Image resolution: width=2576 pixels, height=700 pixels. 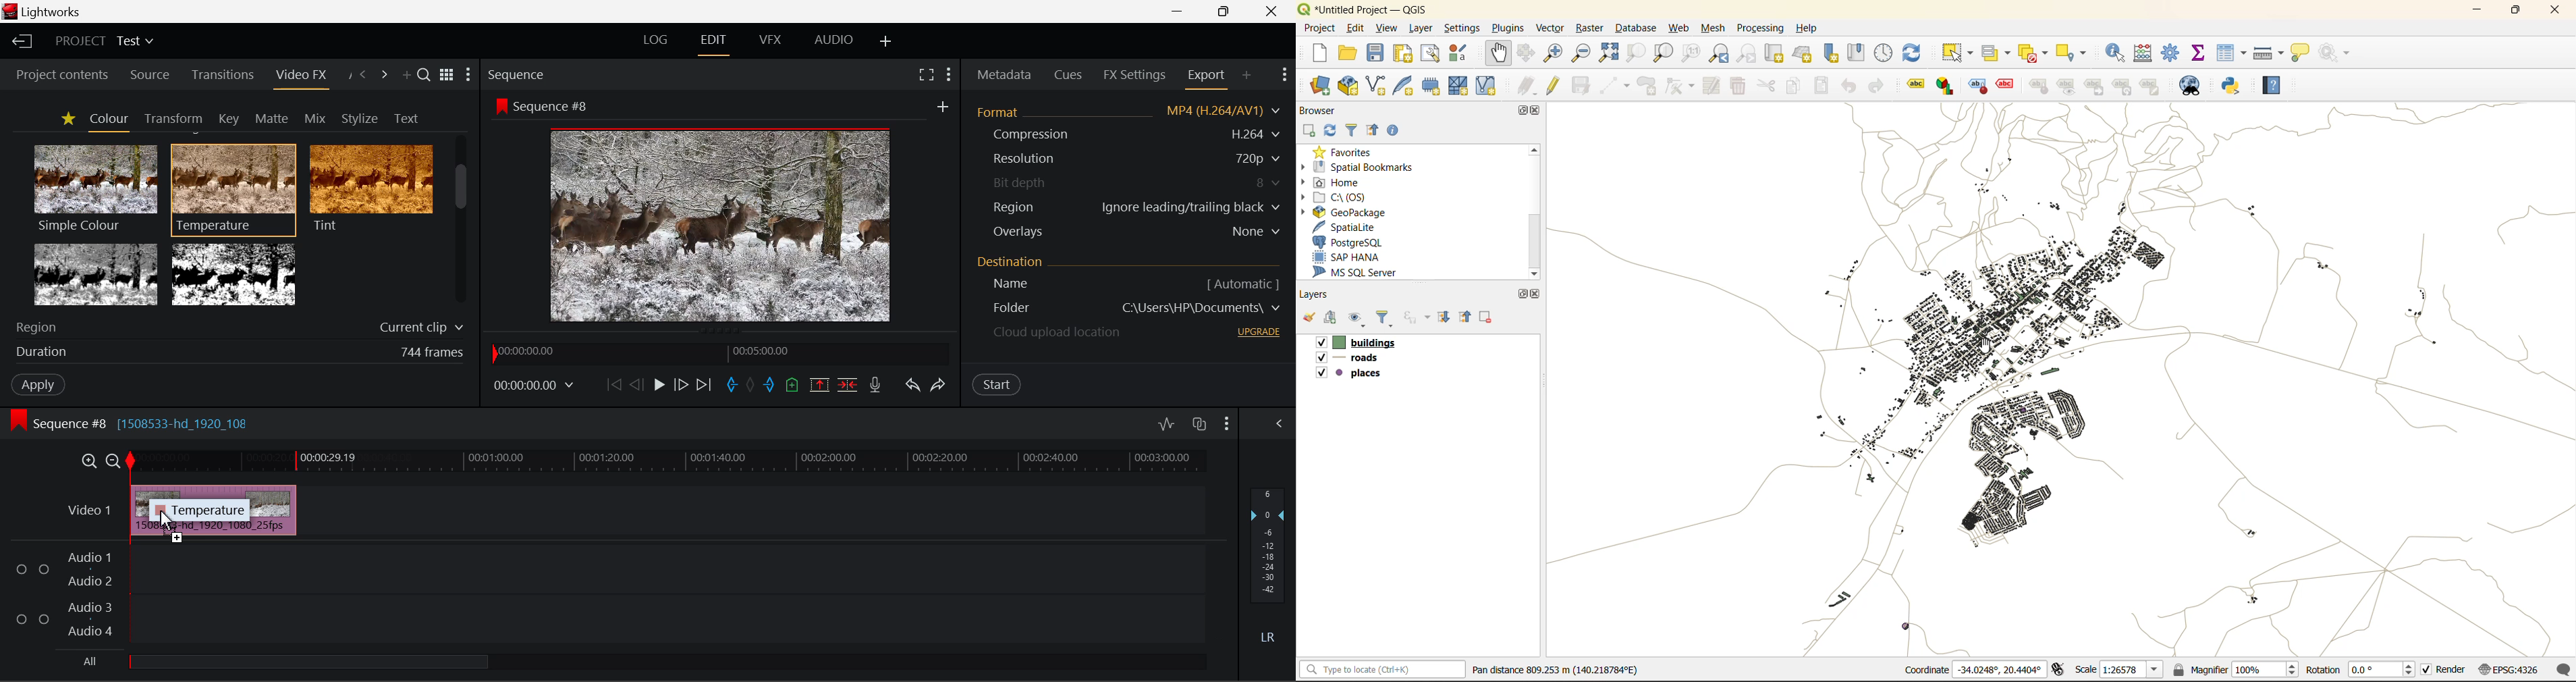 What do you see at coordinates (2098, 87) in the screenshot?
I see `linked label` at bounding box center [2098, 87].